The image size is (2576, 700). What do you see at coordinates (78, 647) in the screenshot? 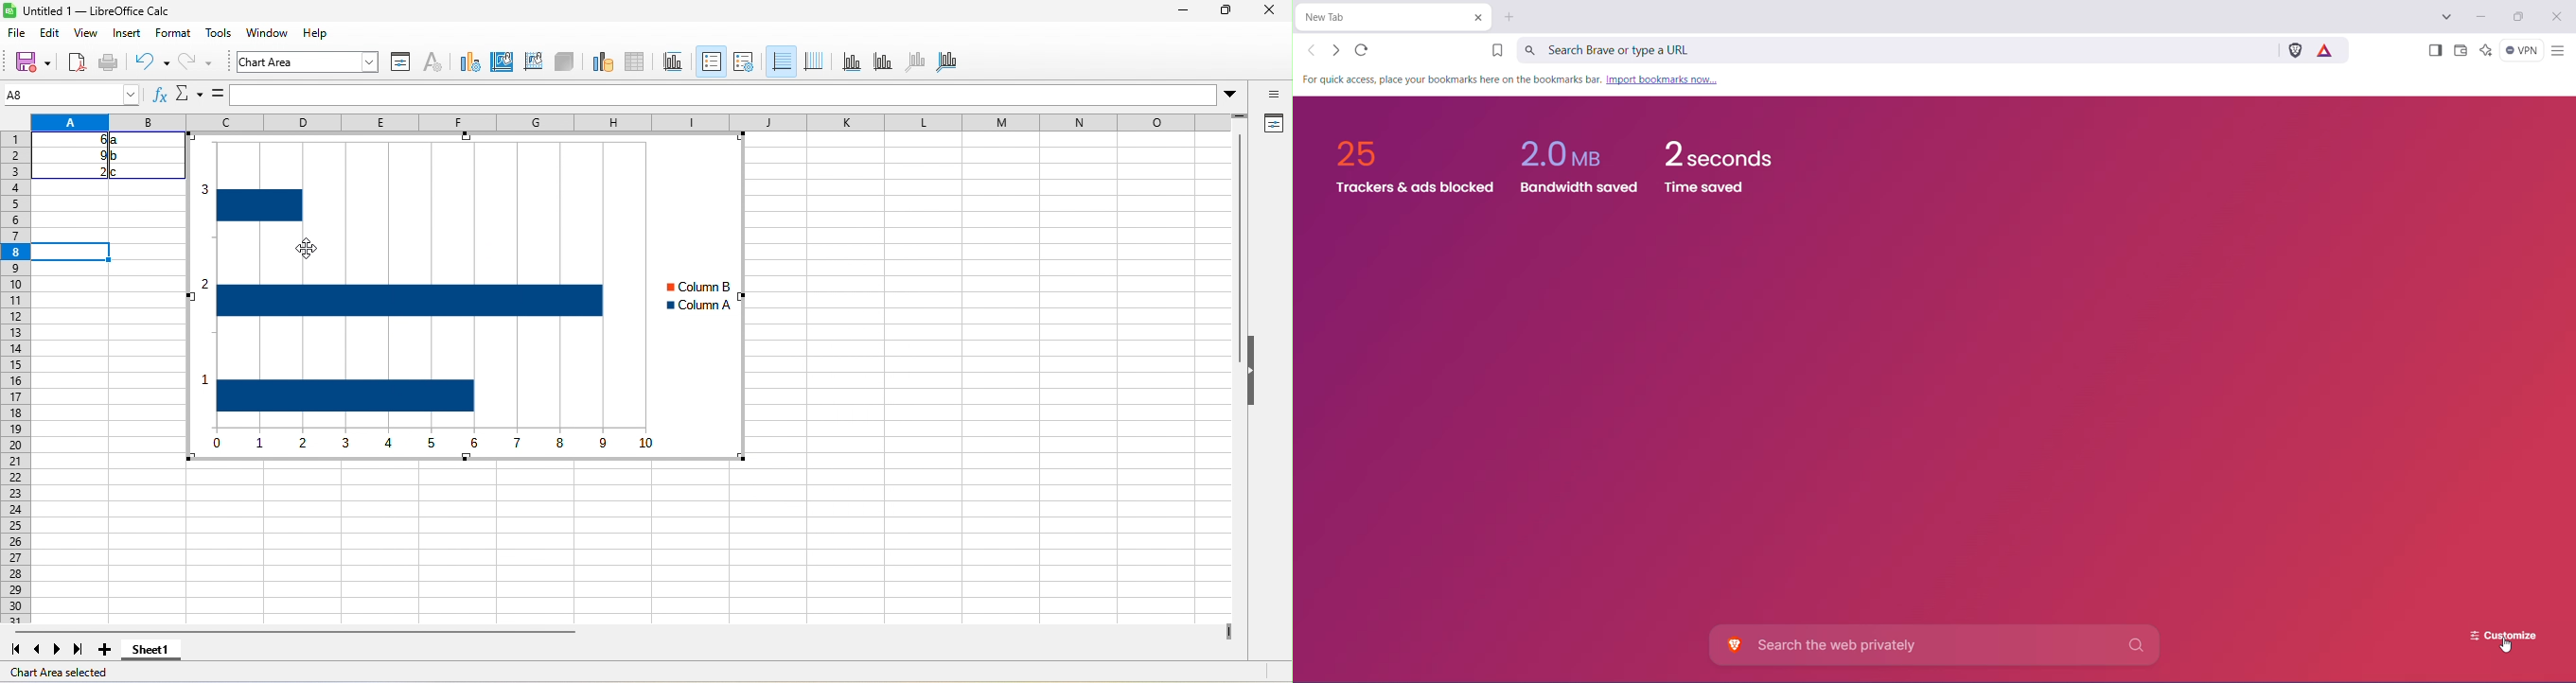
I see `last sheet` at bounding box center [78, 647].